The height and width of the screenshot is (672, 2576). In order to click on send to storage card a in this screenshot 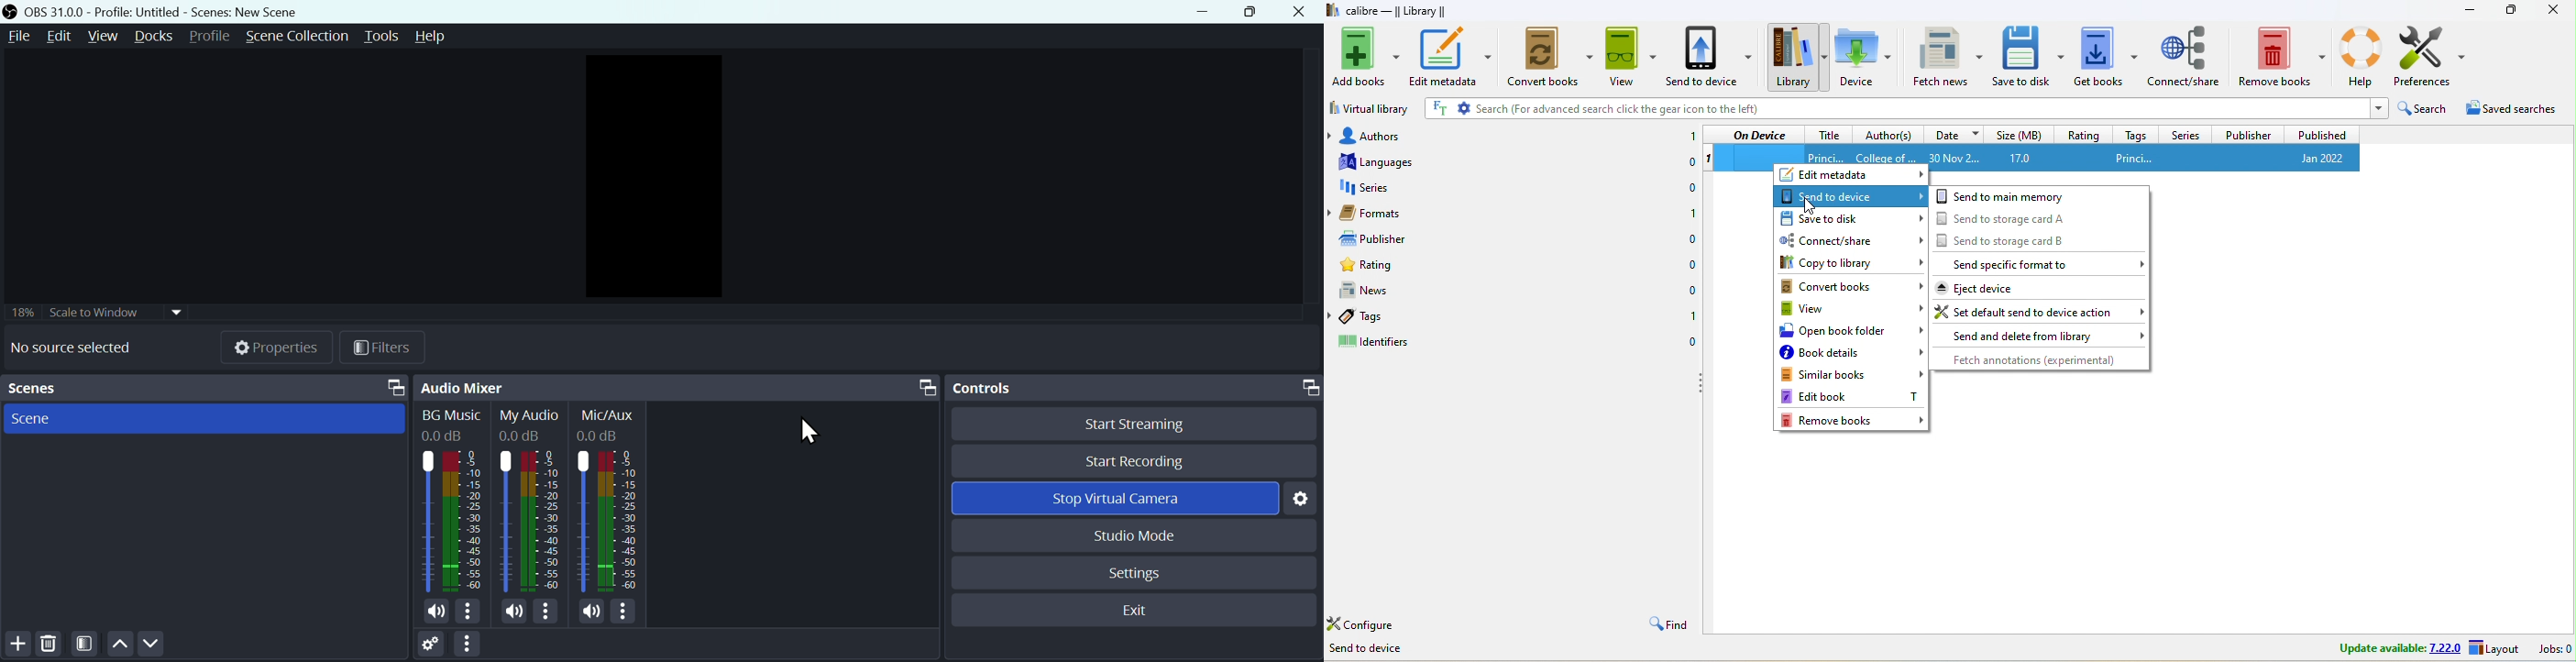, I will do `click(2042, 218)`.